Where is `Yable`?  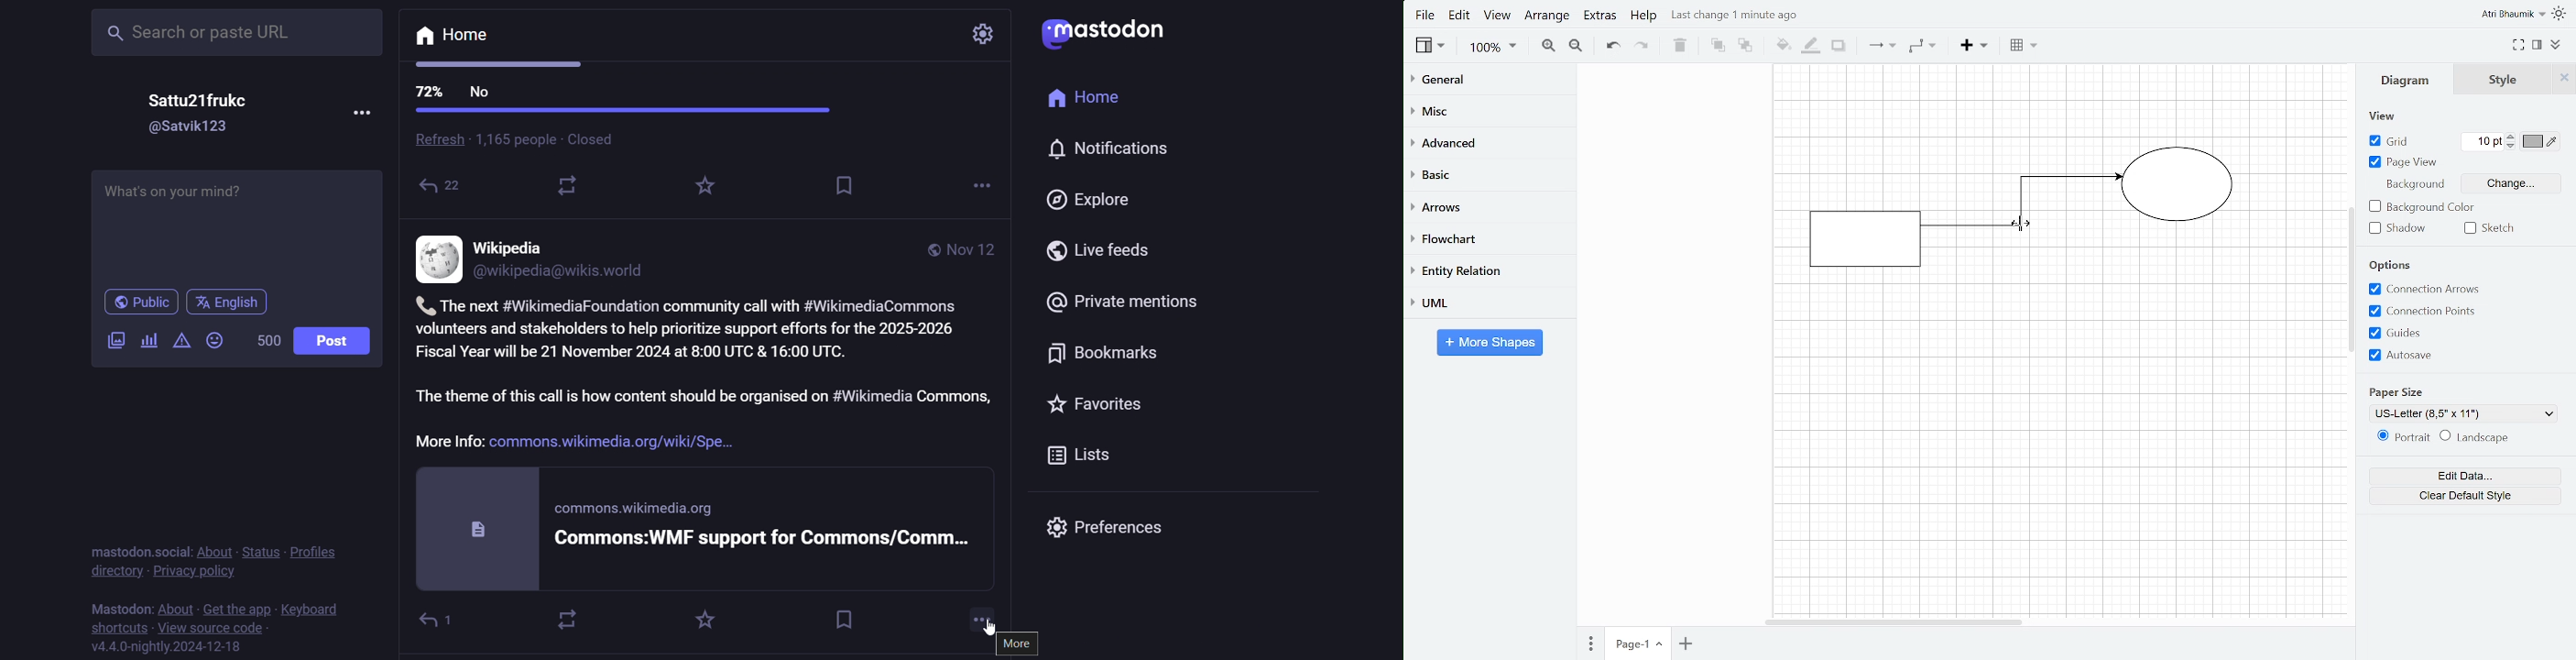
Yable is located at coordinates (2023, 47).